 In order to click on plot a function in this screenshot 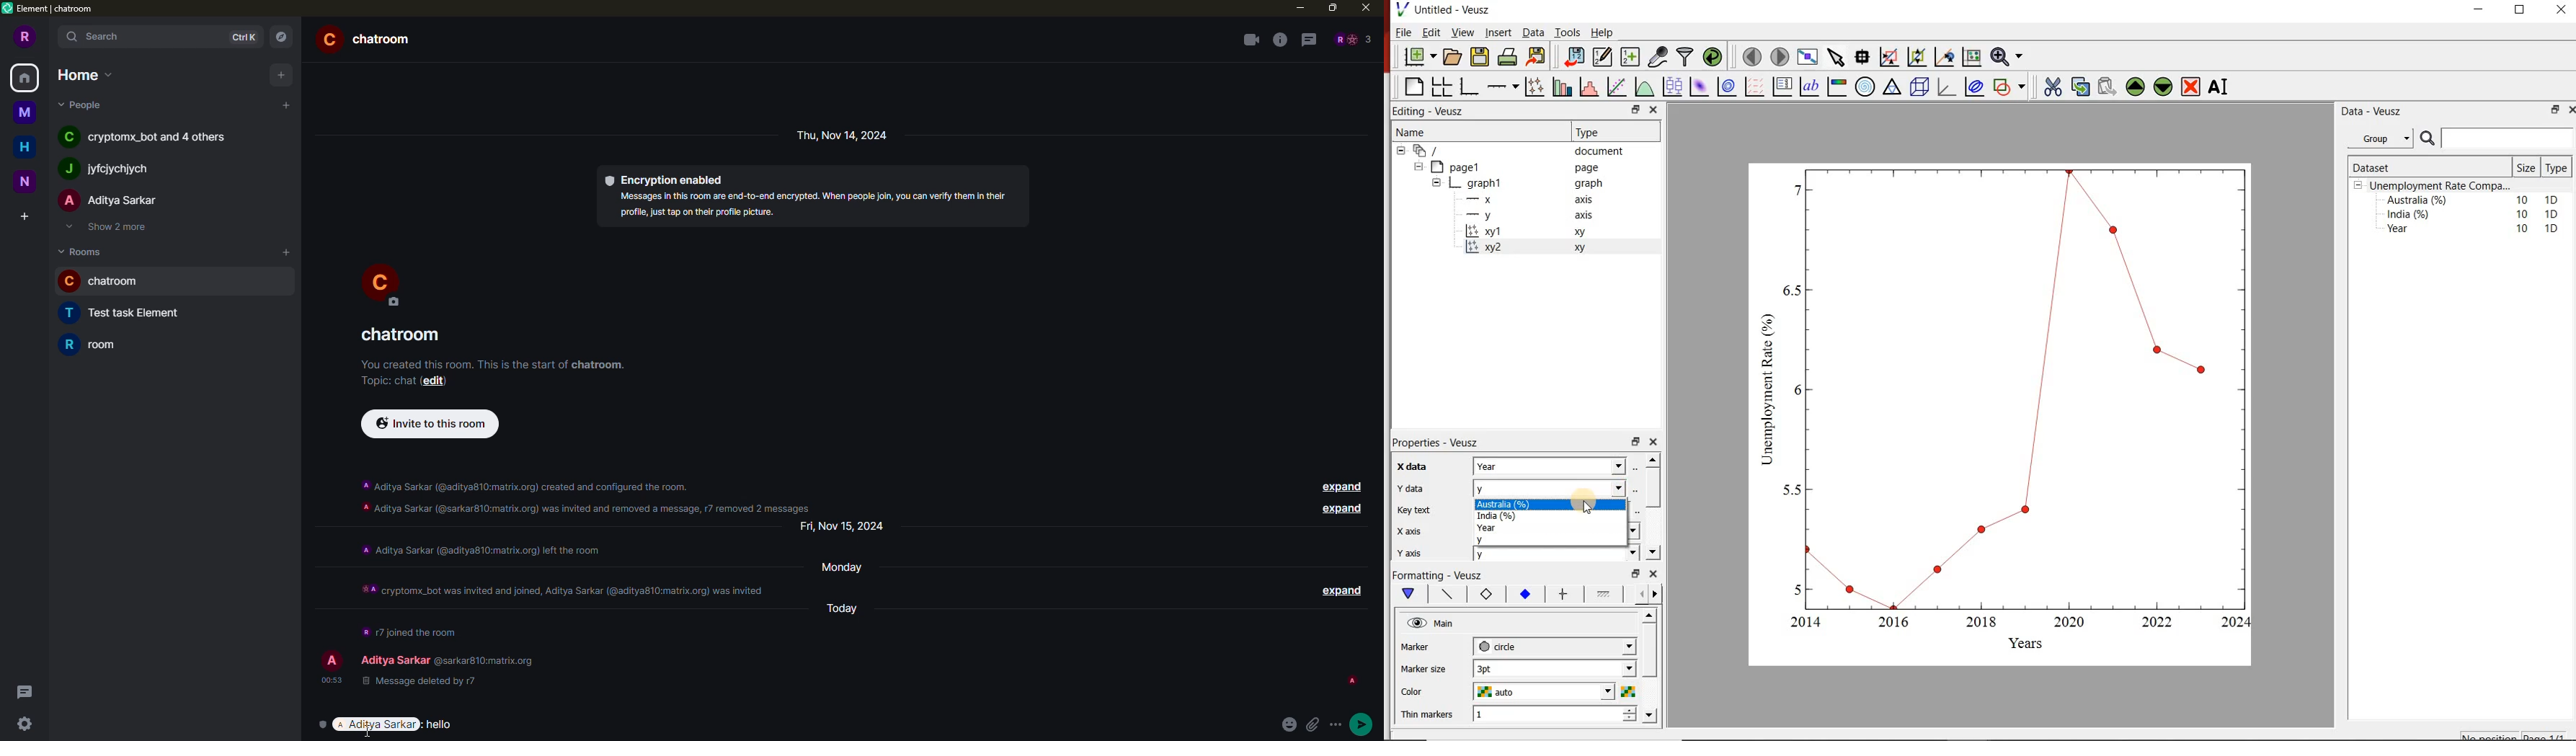, I will do `click(1644, 87)`.